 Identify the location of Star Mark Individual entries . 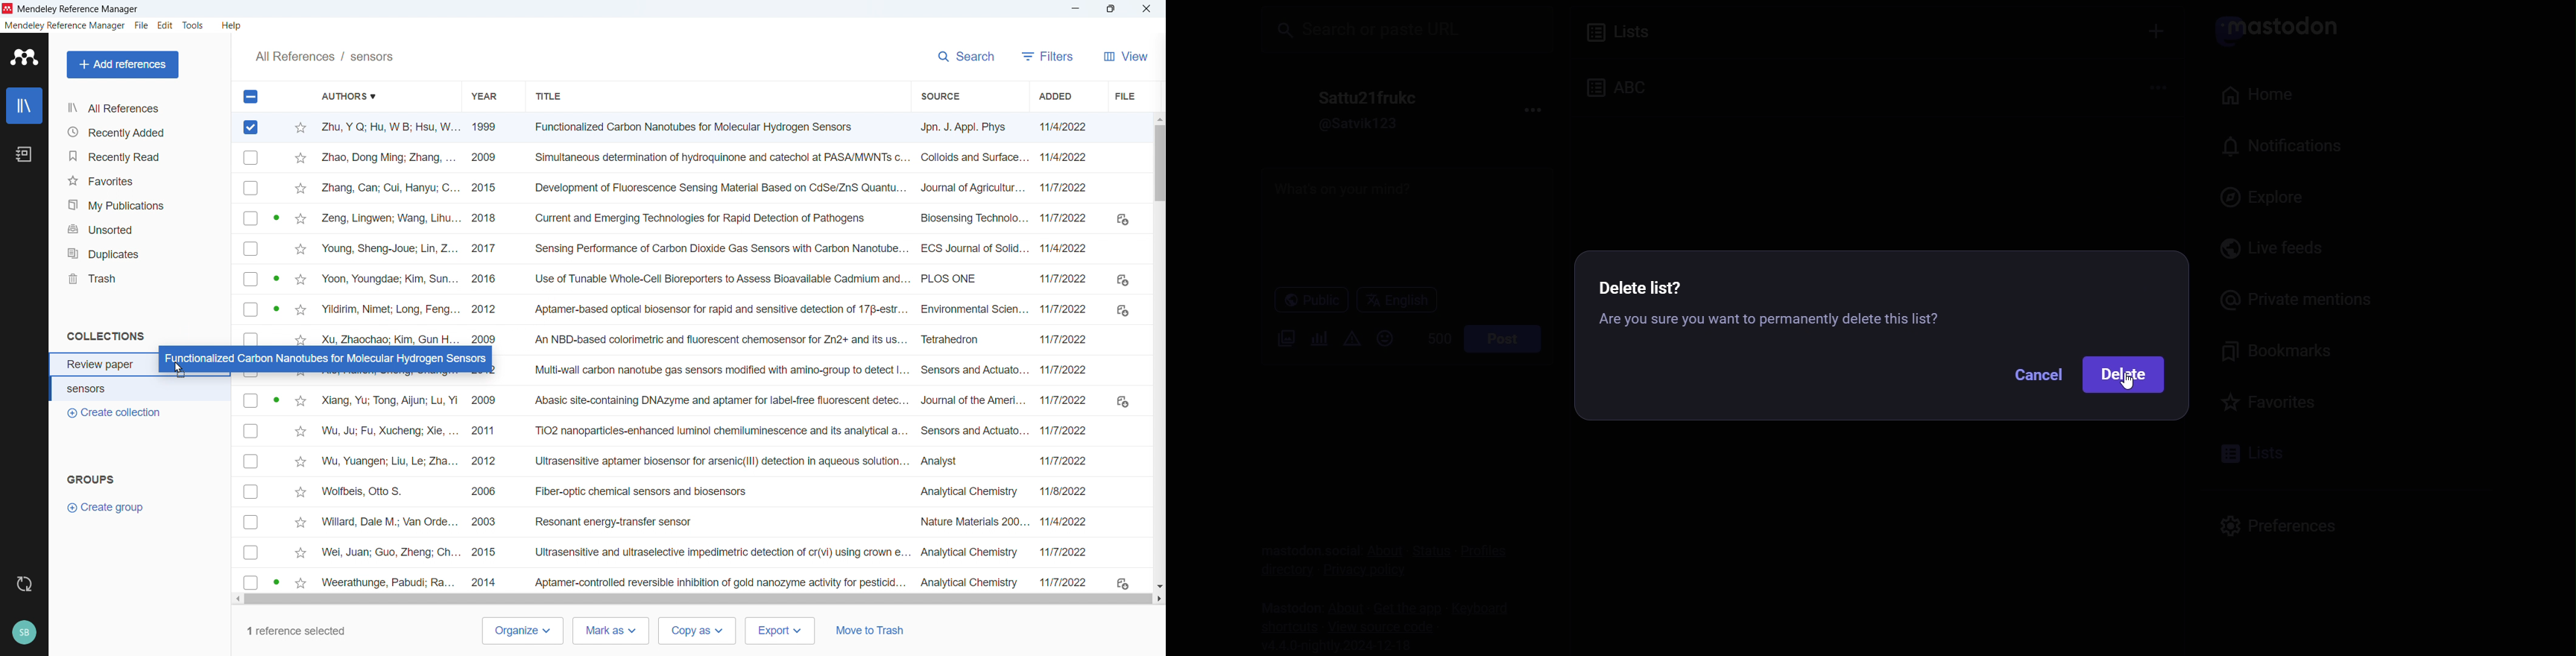
(301, 491).